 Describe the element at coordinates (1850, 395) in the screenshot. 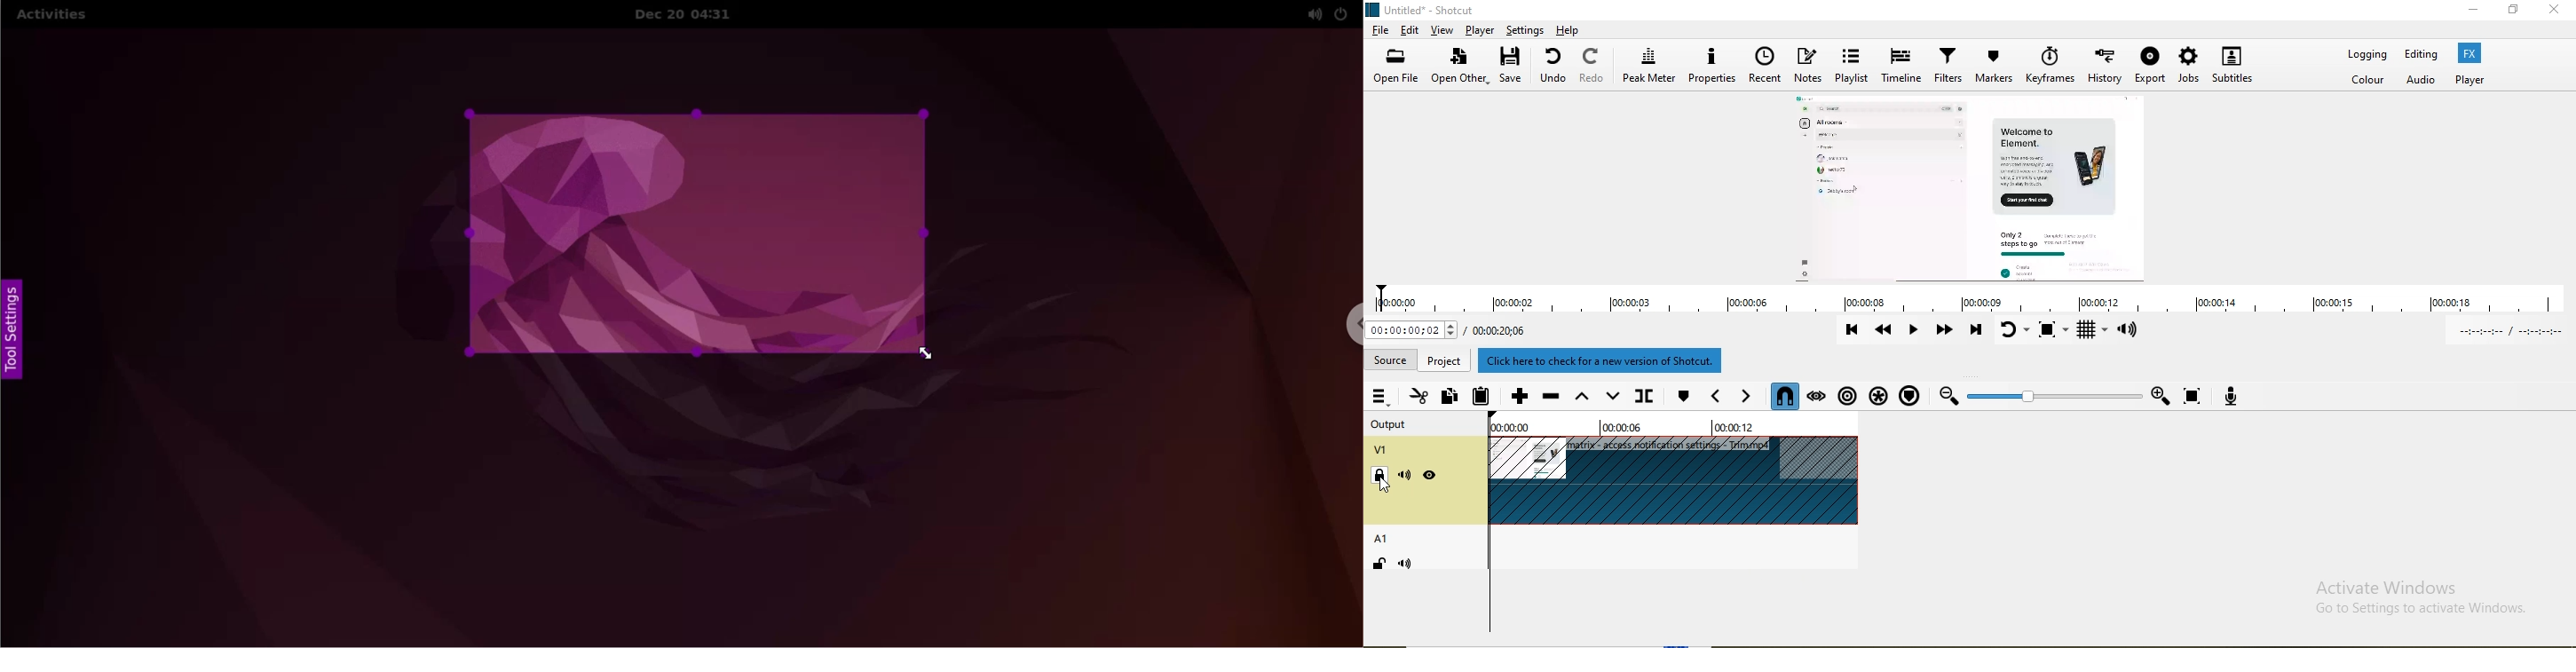

I see `Ripple` at that location.